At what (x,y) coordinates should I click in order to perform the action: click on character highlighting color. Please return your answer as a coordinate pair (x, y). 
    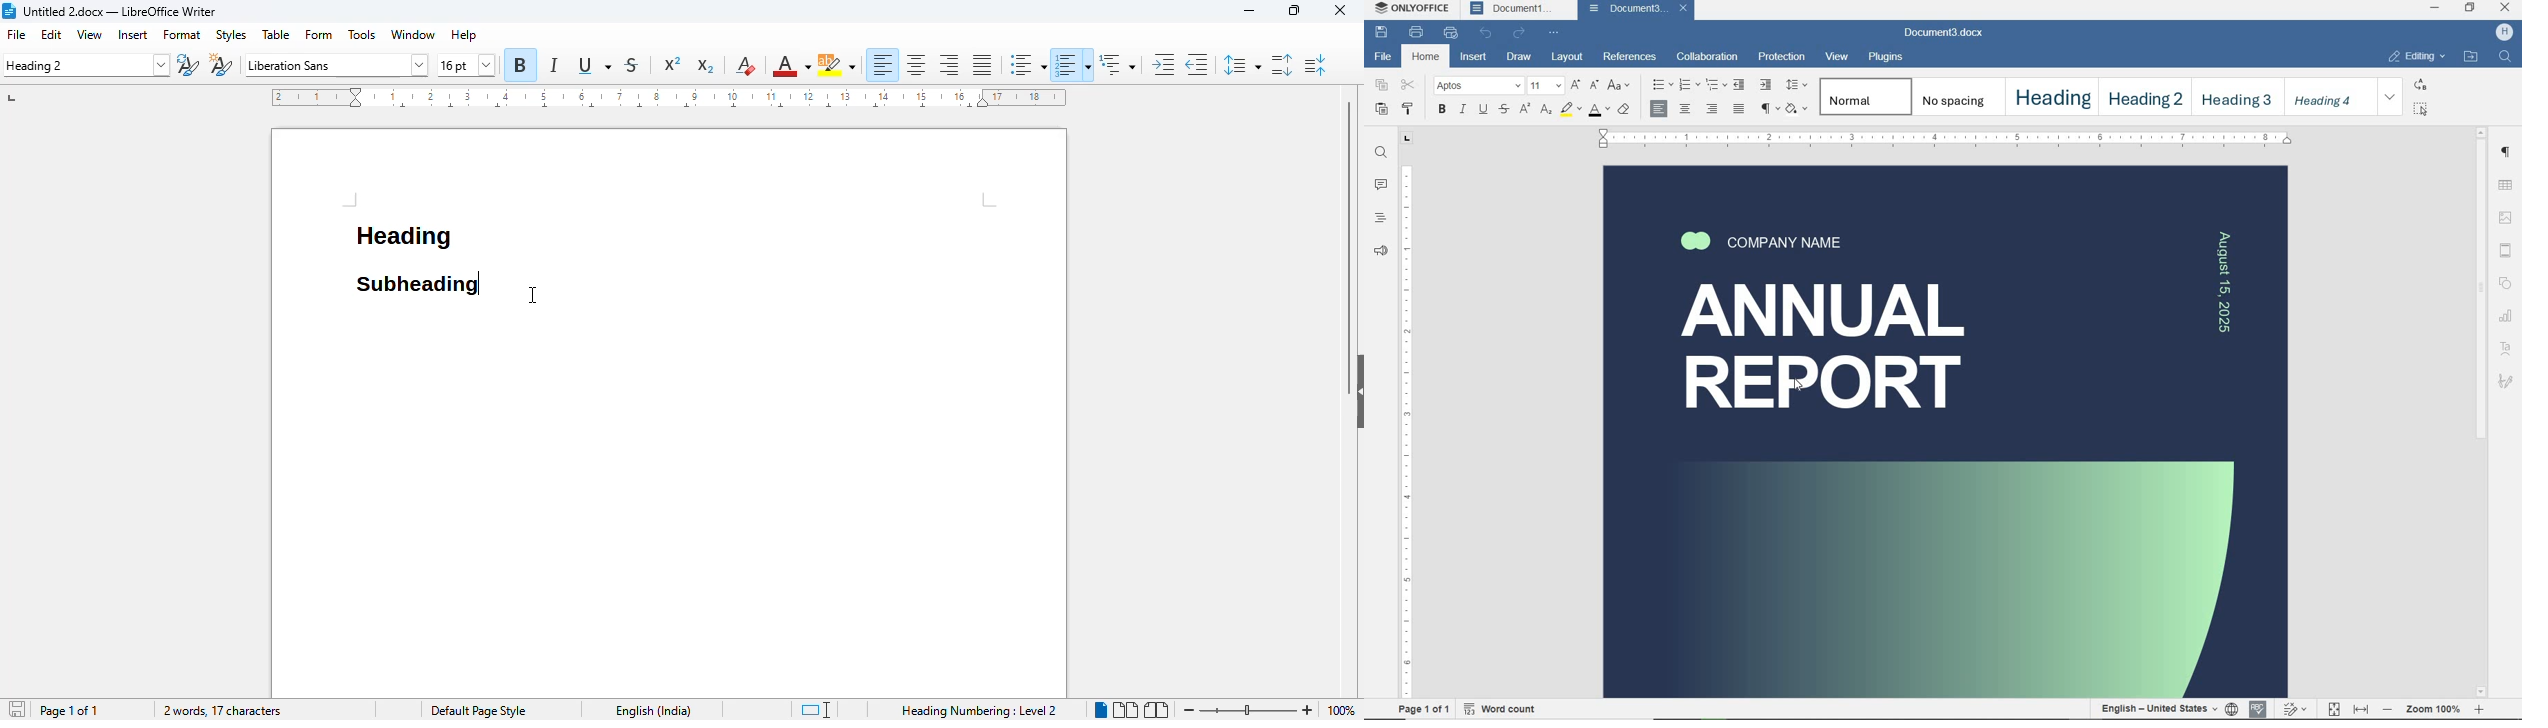
    Looking at the image, I should click on (837, 65).